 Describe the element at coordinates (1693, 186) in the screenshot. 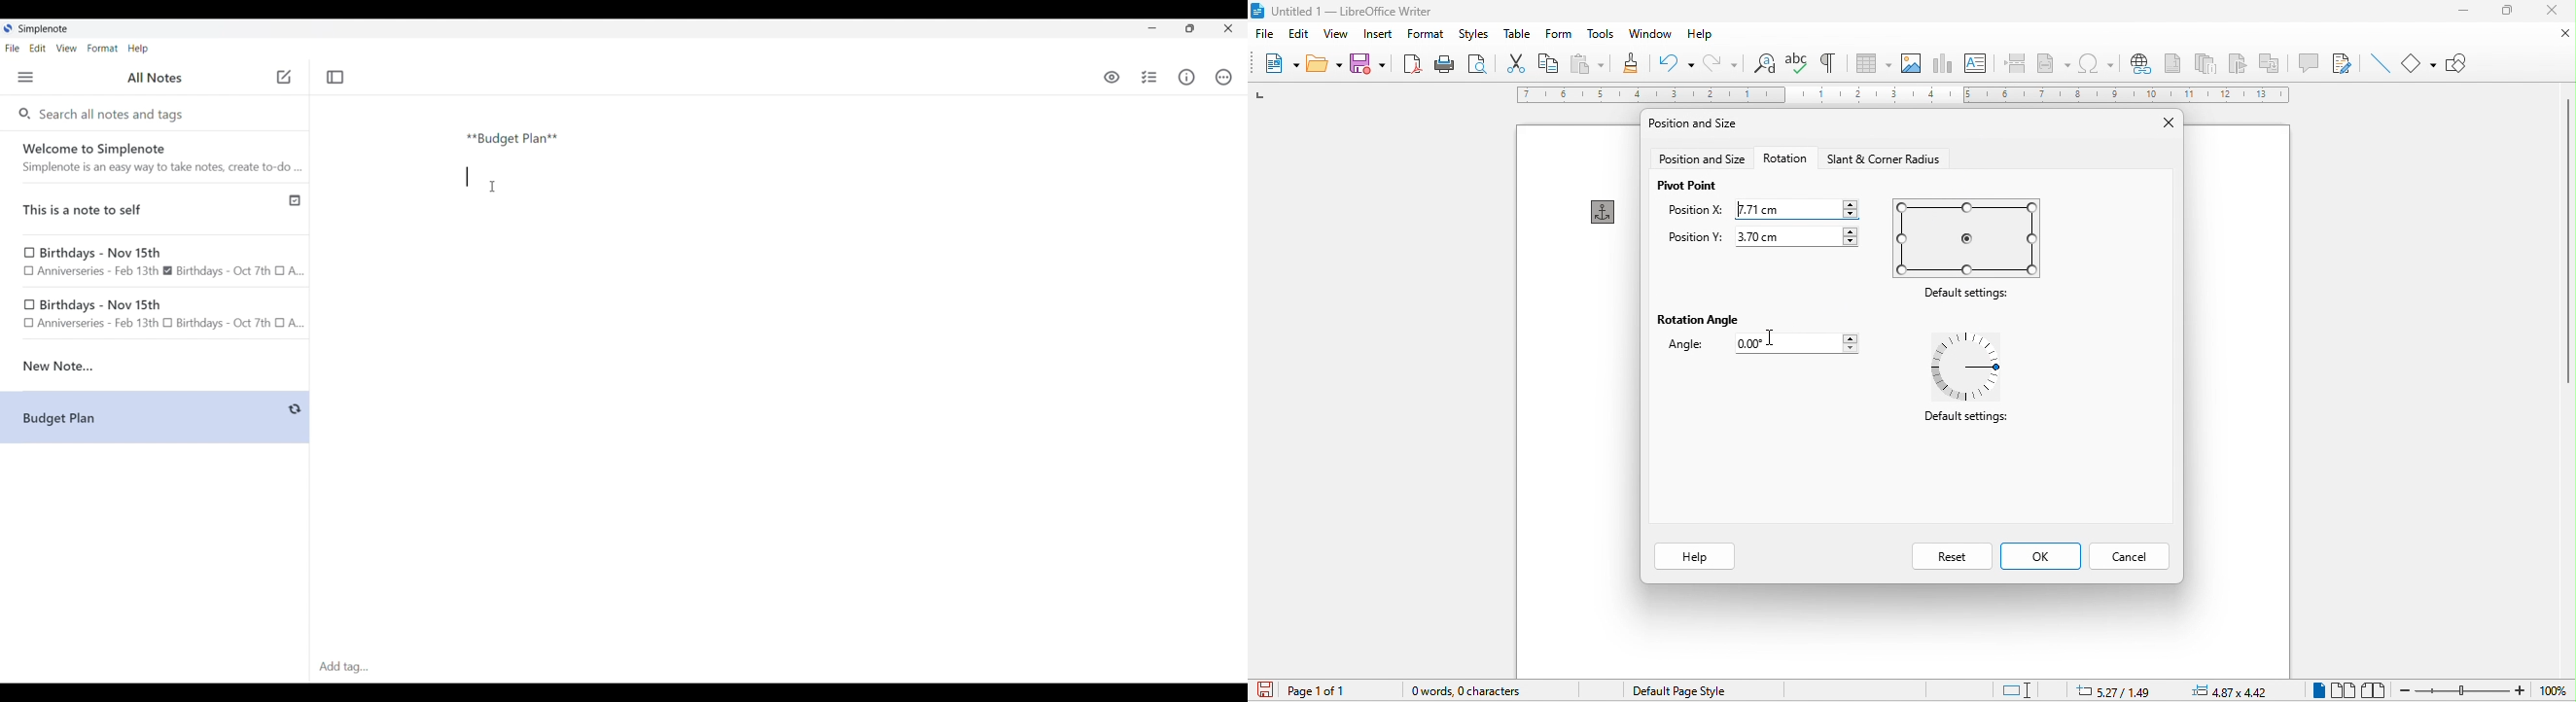

I see `pivot point` at that location.